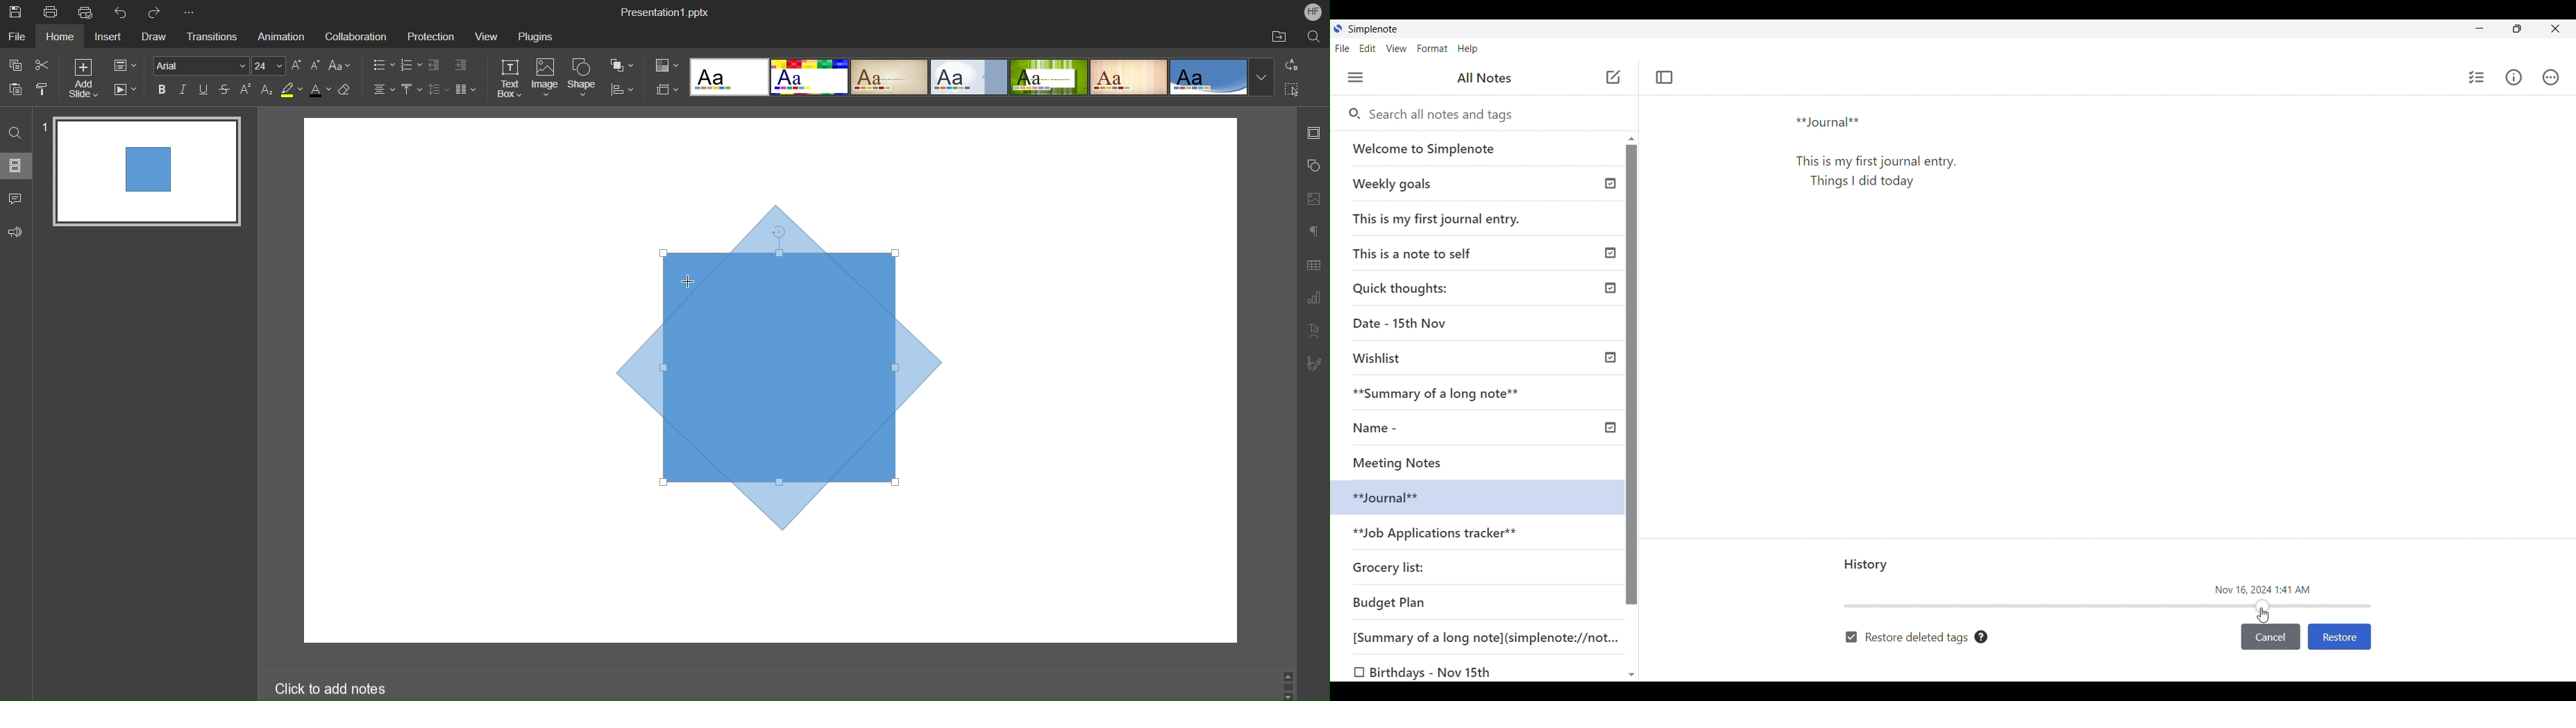 Image resolution: width=2576 pixels, height=728 pixels. What do you see at coordinates (2109, 606) in the screenshot?
I see `Slide bar indicating timeline of note` at bounding box center [2109, 606].